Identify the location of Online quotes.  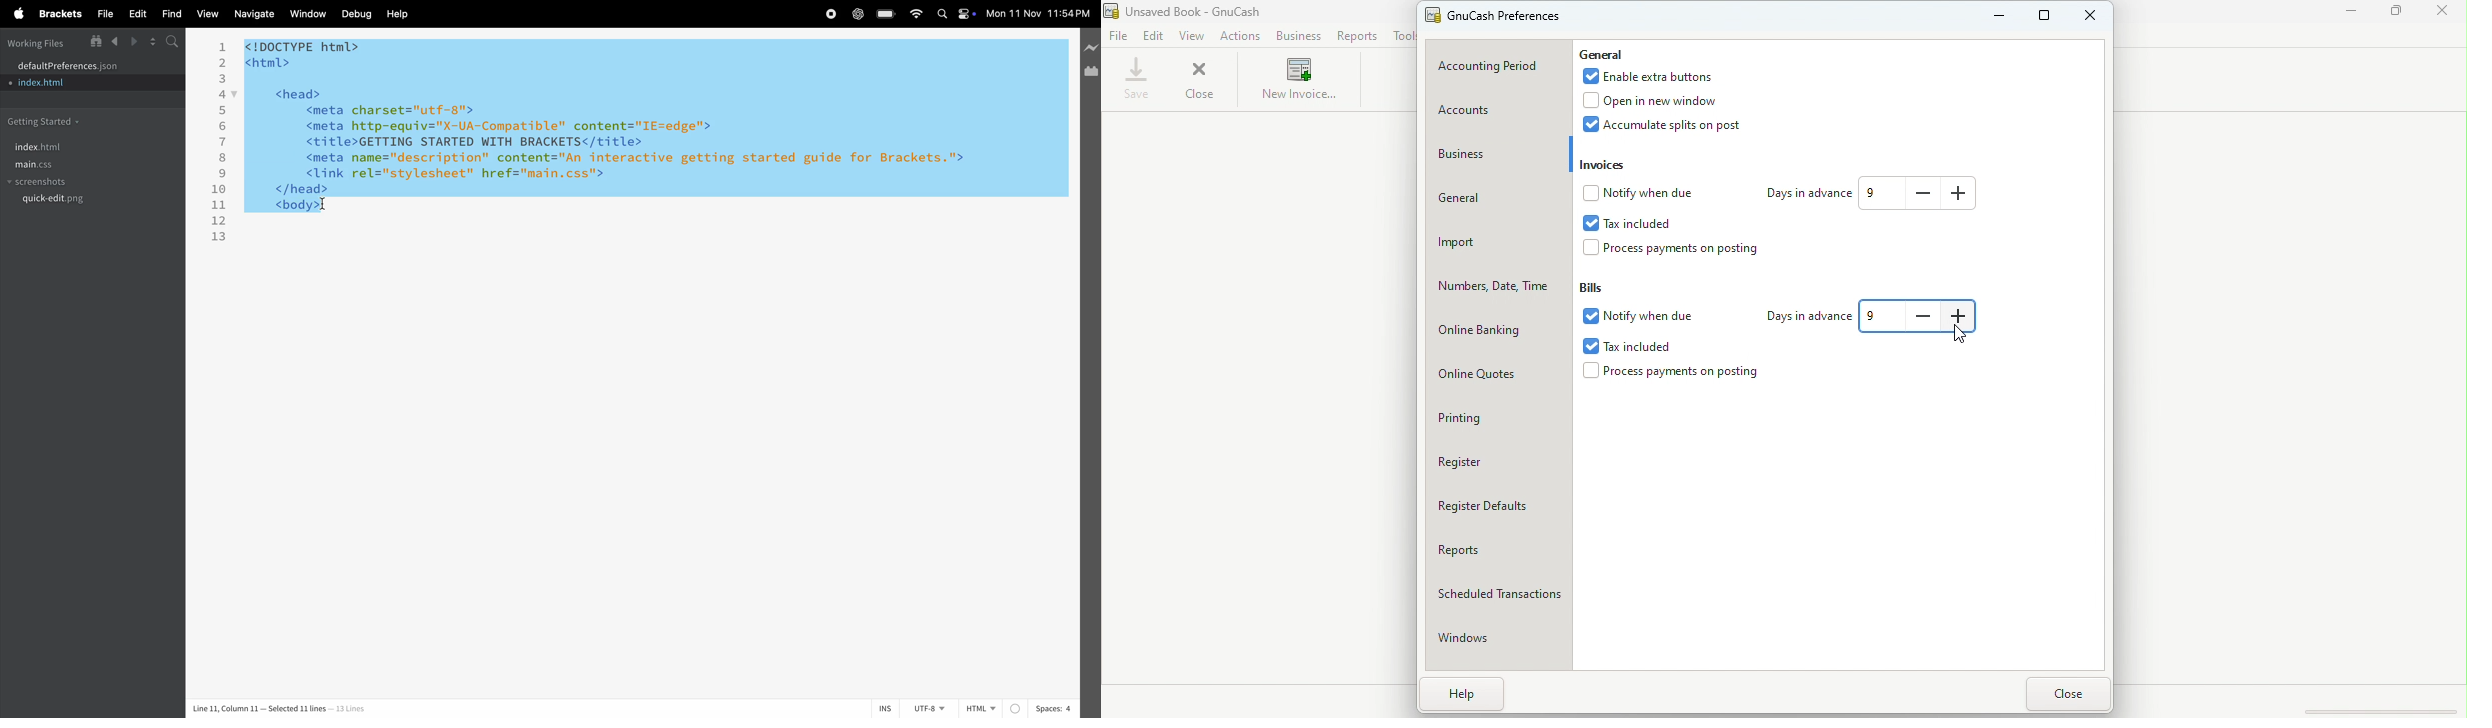
(1499, 373).